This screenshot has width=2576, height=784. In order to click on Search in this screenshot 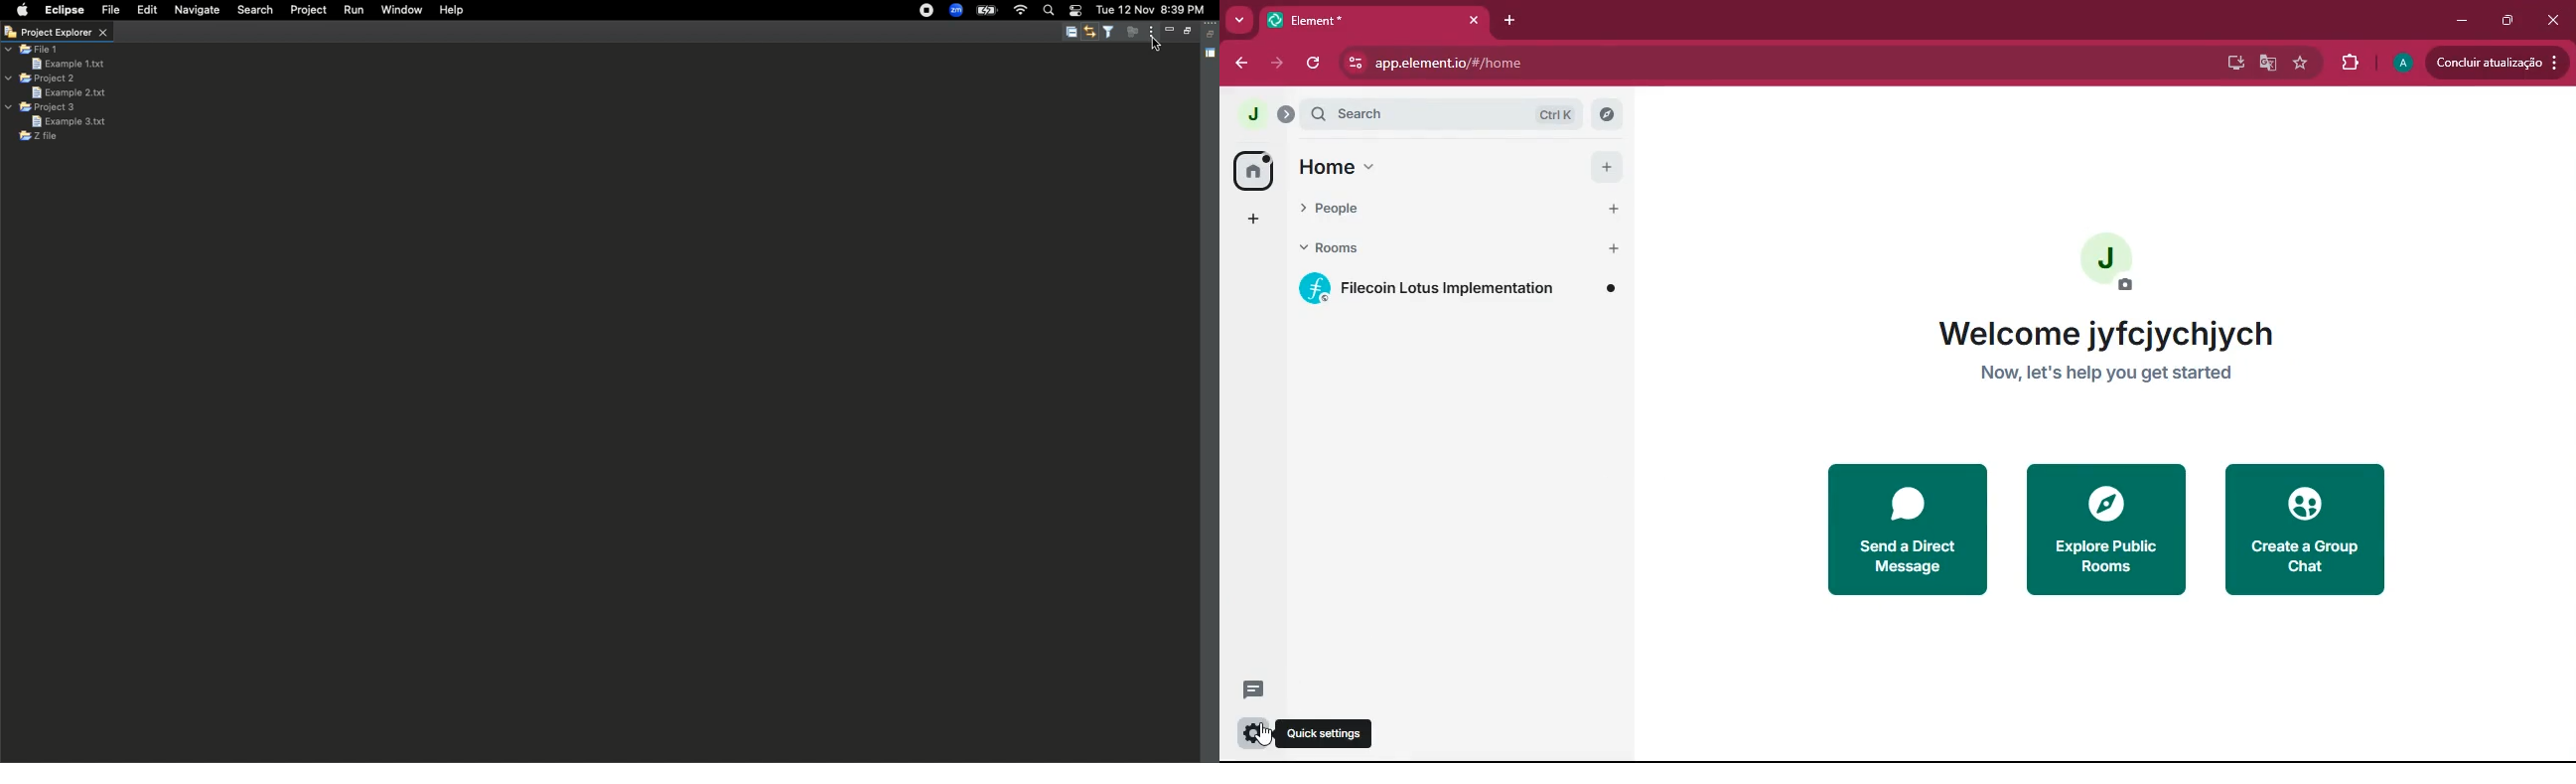, I will do `click(253, 12)`.